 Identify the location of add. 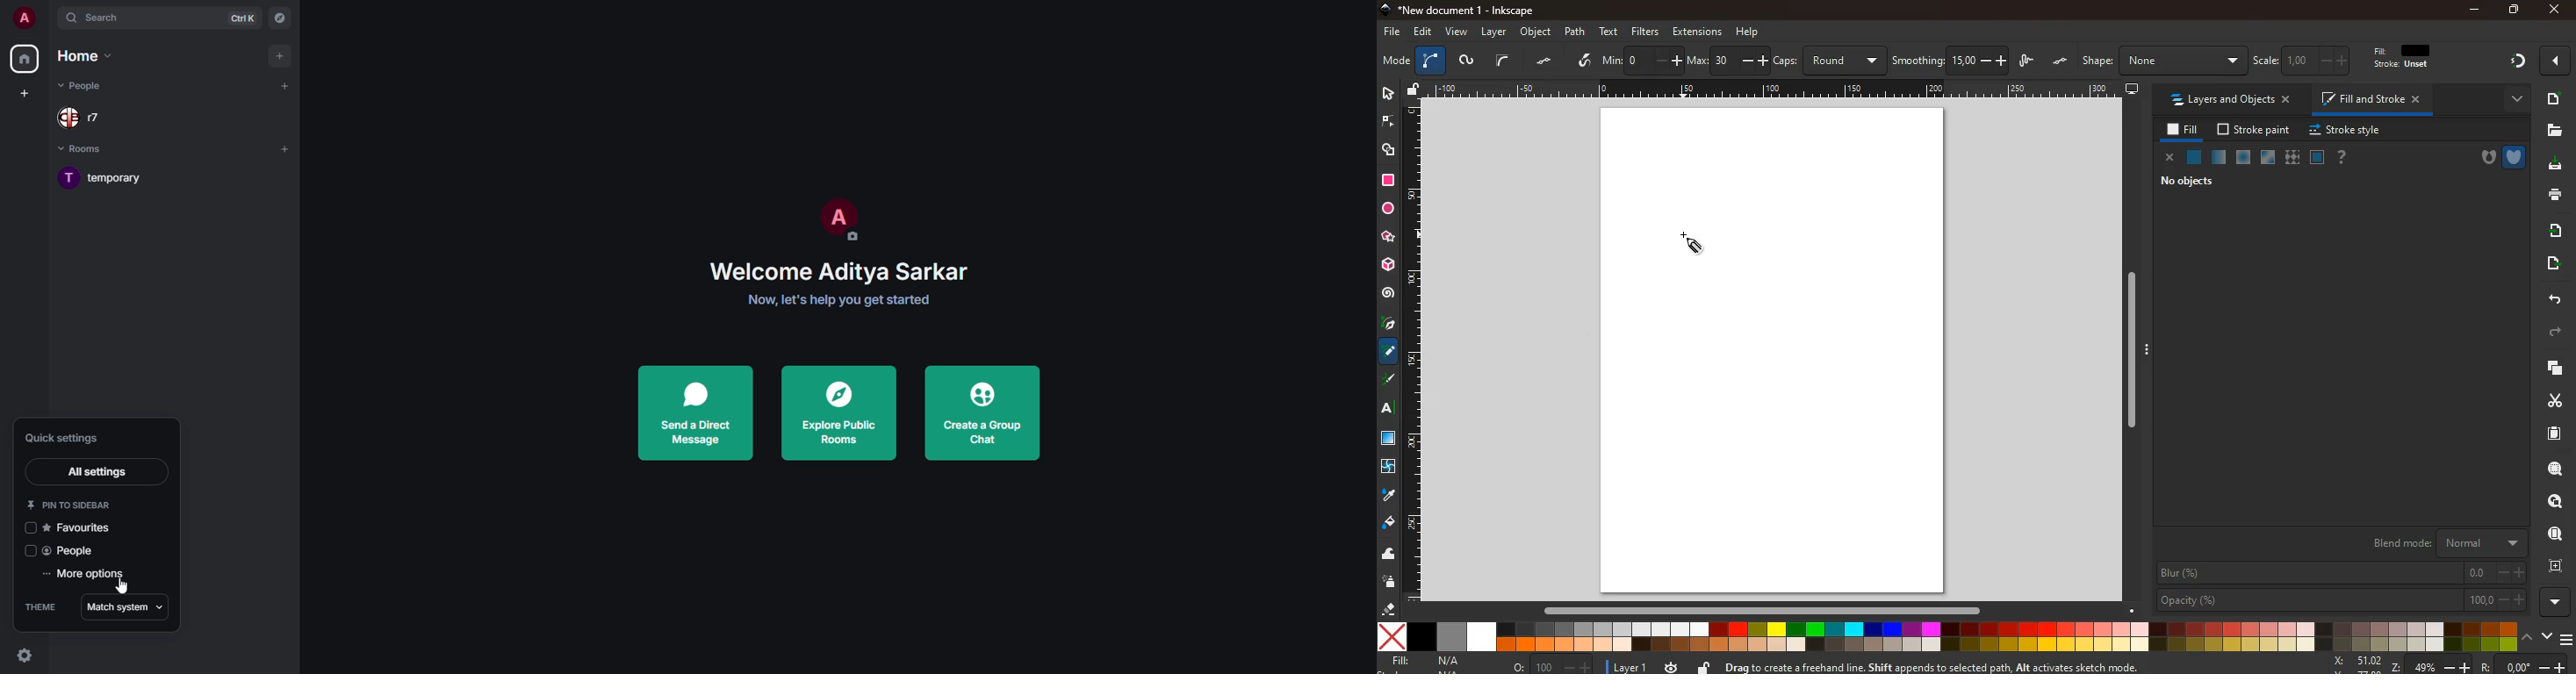
(284, 149).